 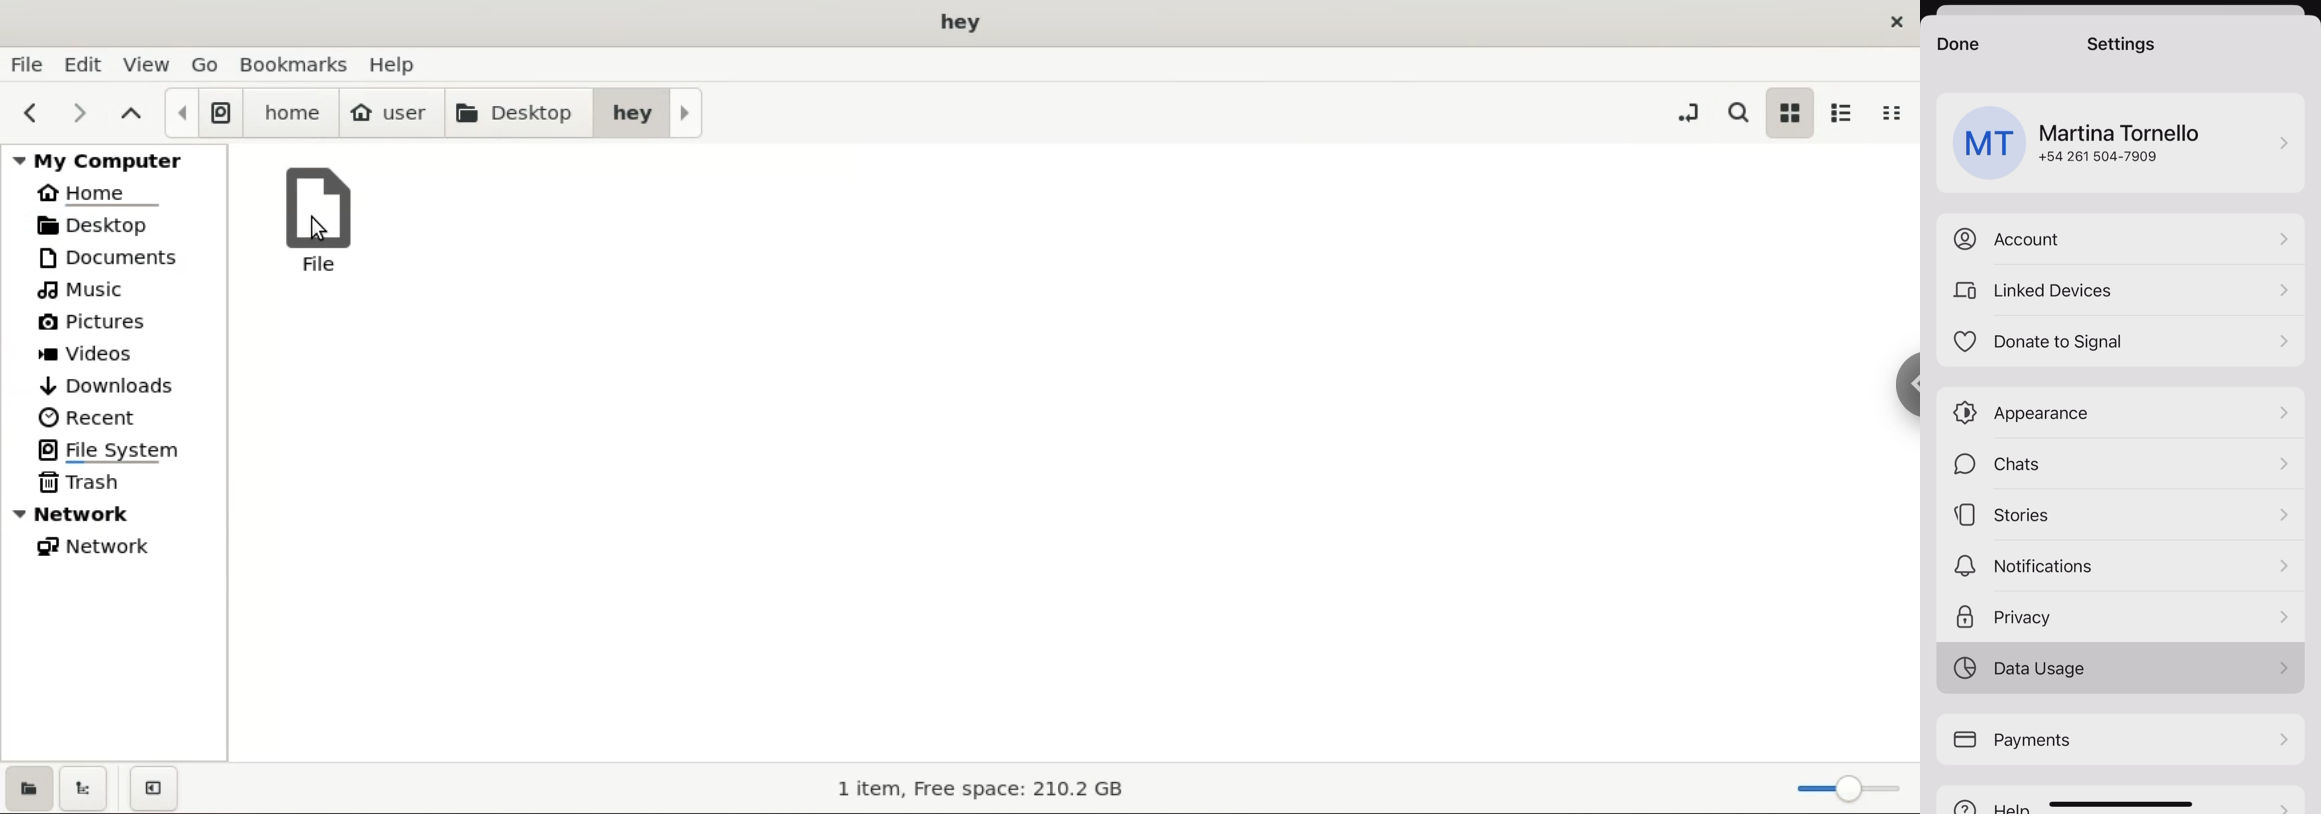 I want to click on file, so click(x=314, y=223).